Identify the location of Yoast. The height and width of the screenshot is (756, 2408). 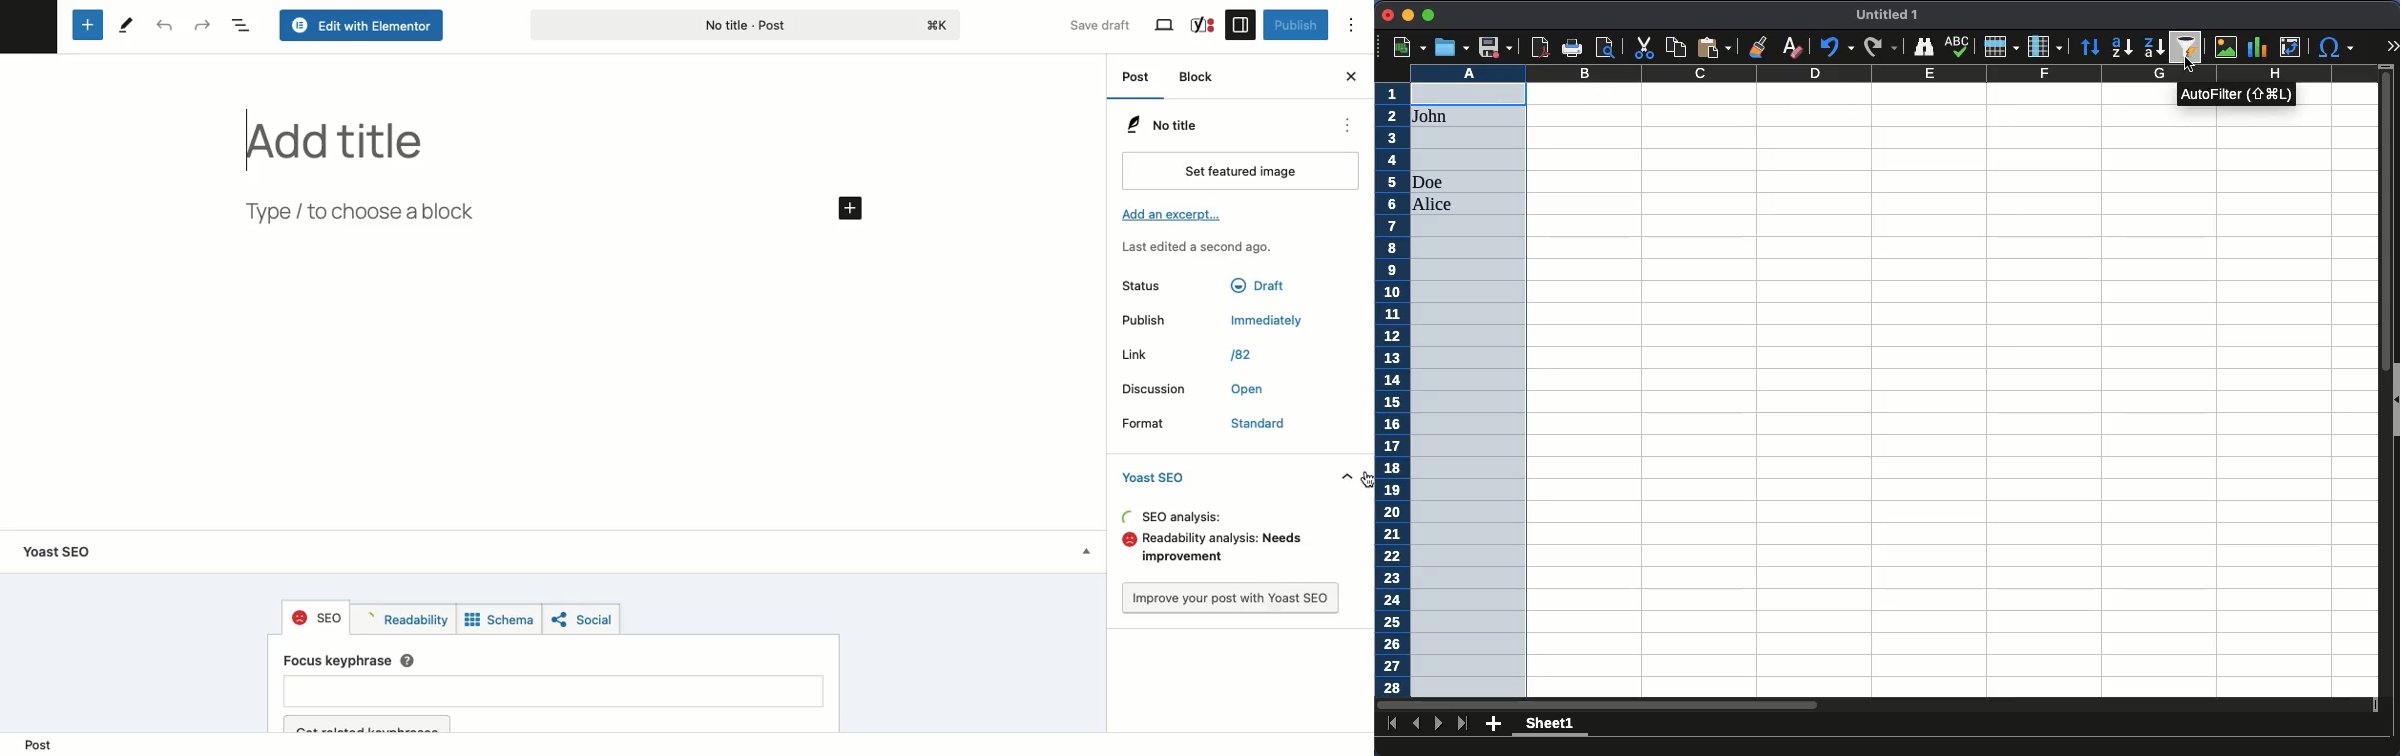
(1202, 24).